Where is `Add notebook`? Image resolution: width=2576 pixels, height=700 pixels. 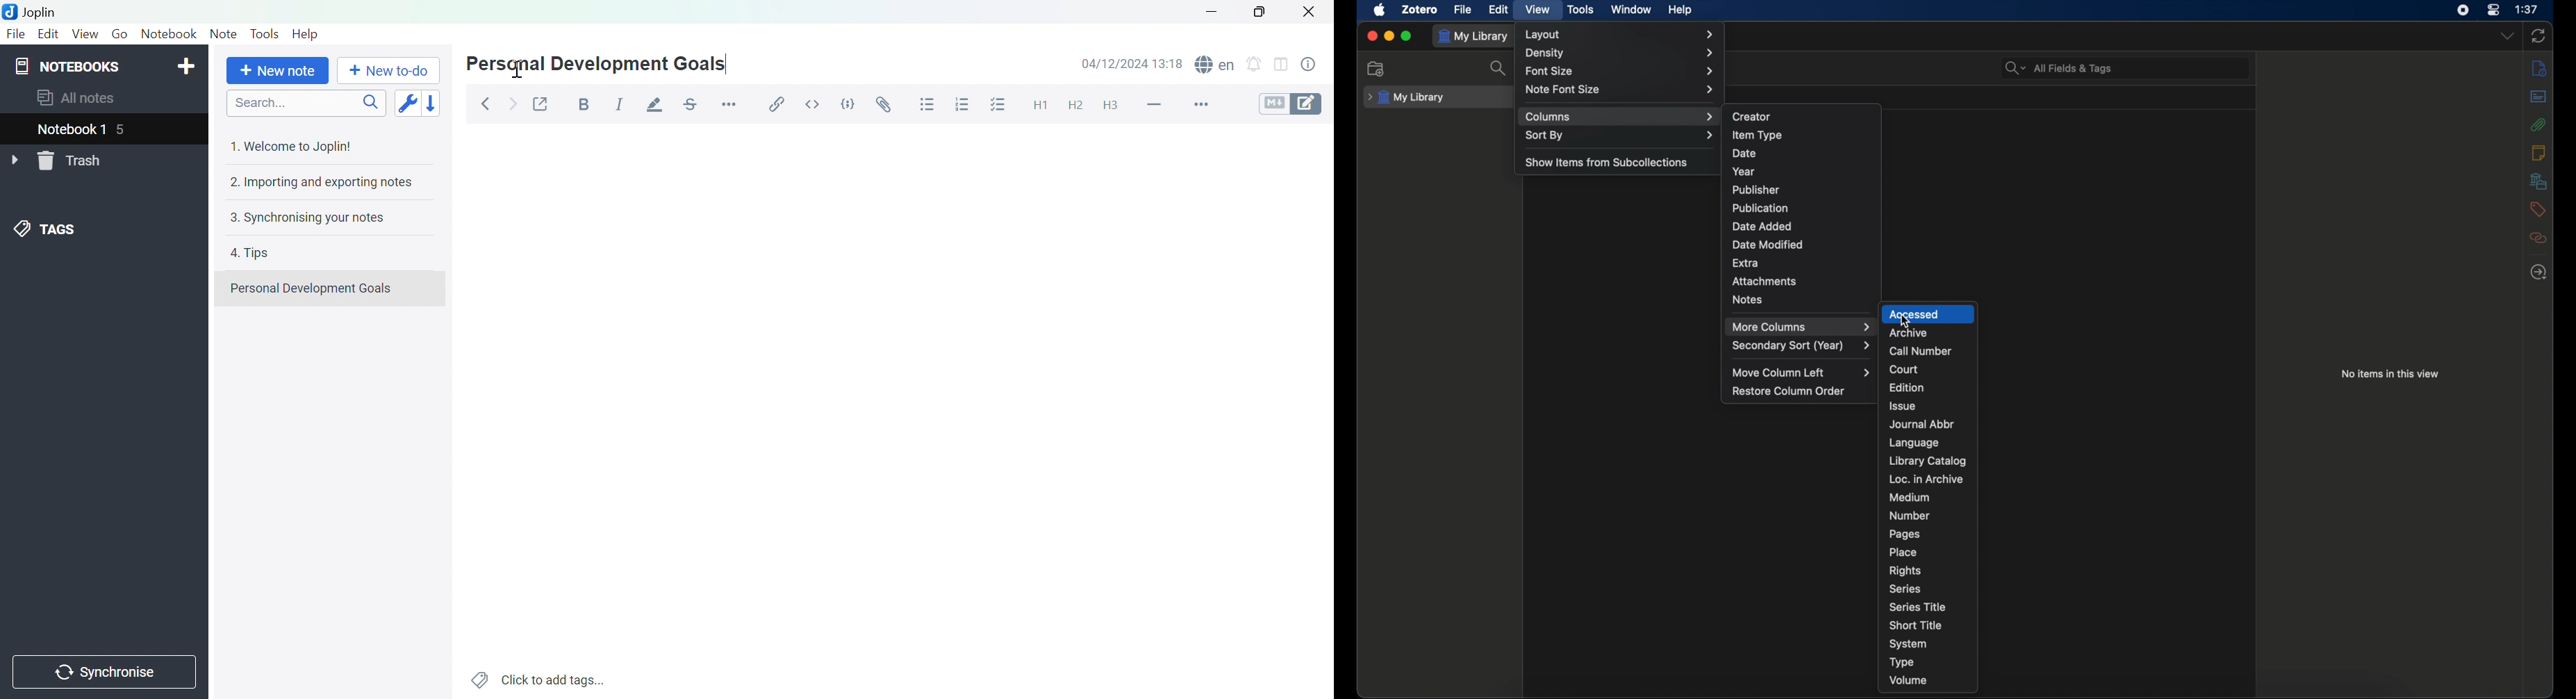 Add notebook is located at coordinates (187, 66).